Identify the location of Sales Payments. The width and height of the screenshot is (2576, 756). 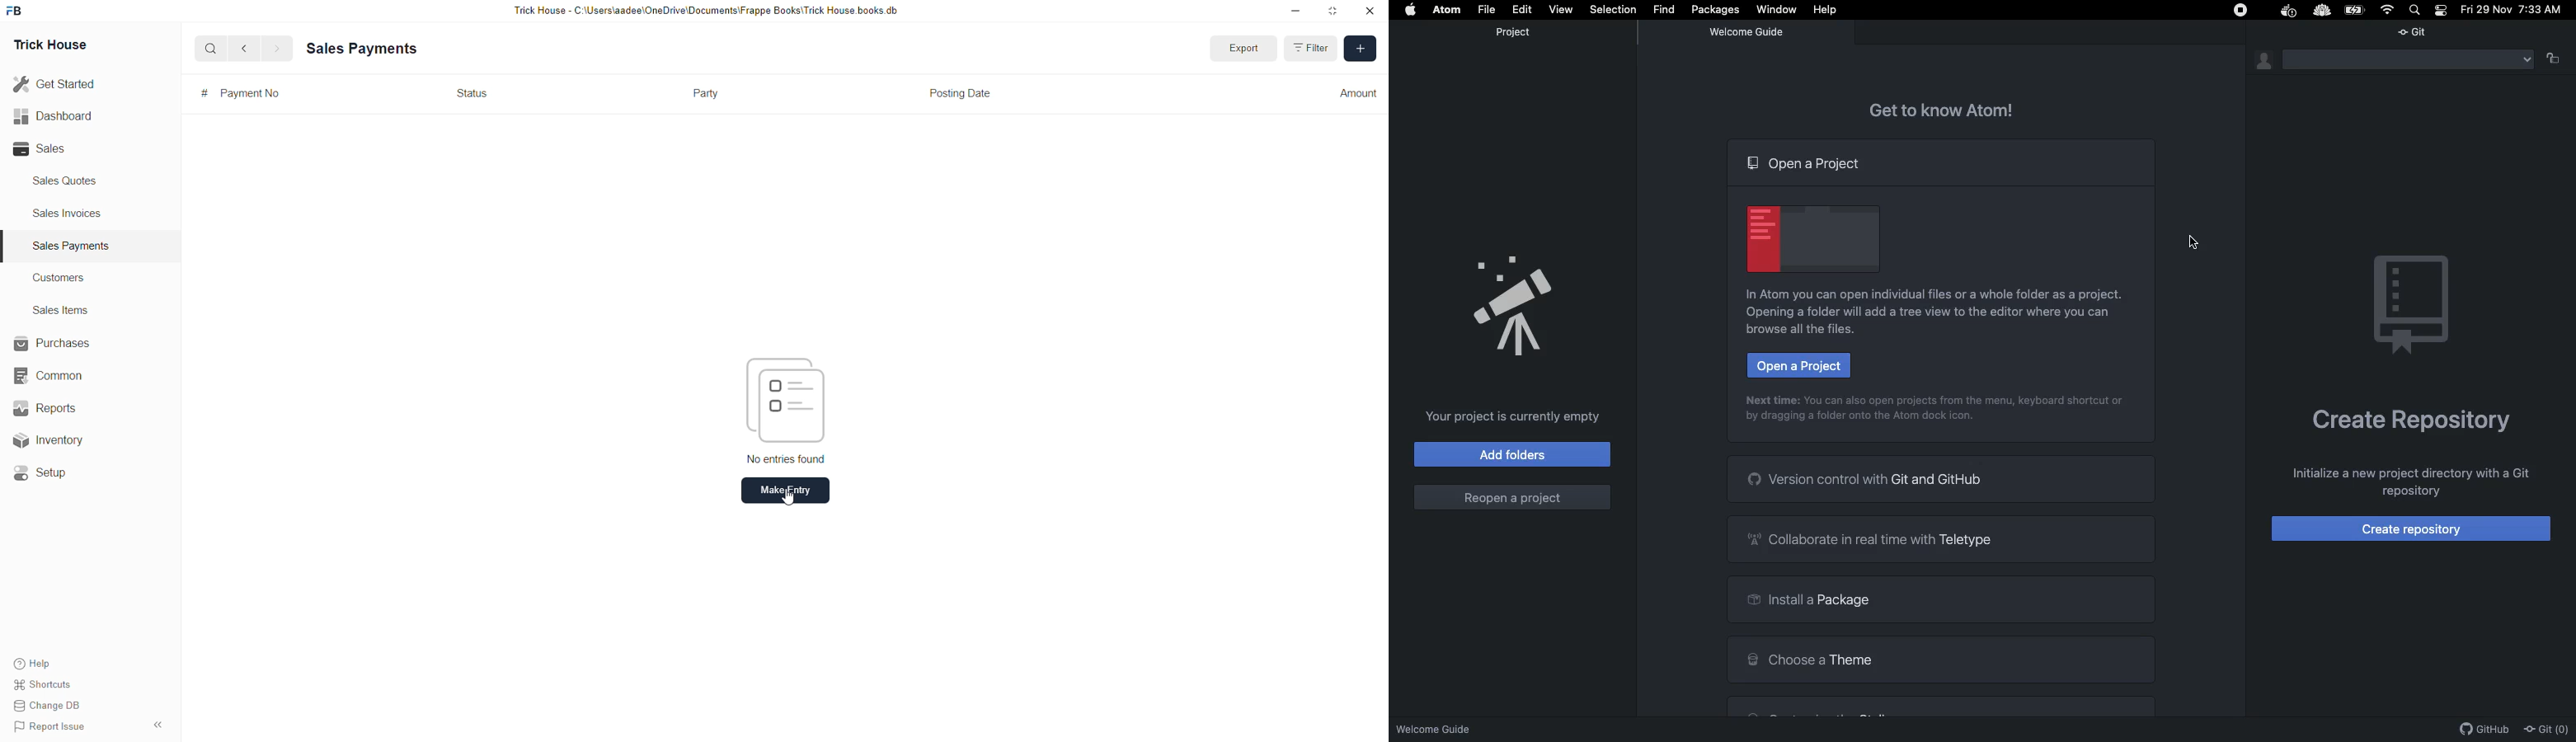
(364, 49).